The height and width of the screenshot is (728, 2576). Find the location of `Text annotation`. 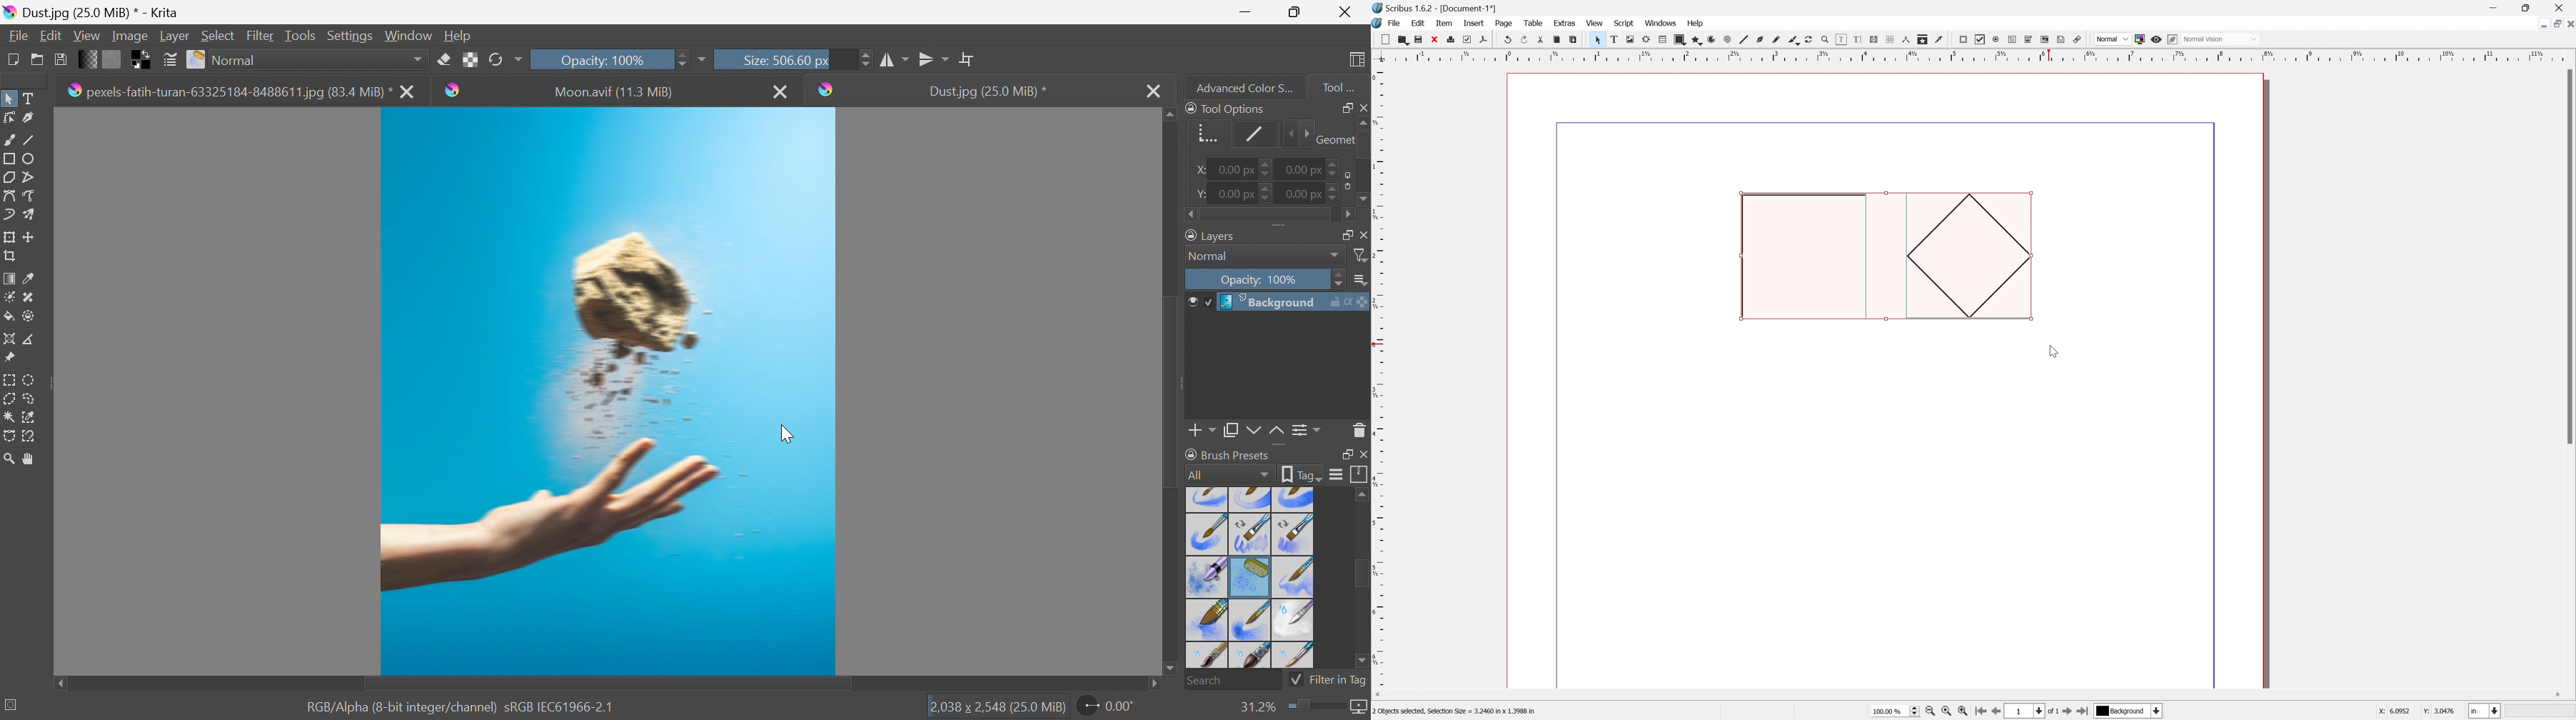

Text annotation is located at coordinates (2060, 40).